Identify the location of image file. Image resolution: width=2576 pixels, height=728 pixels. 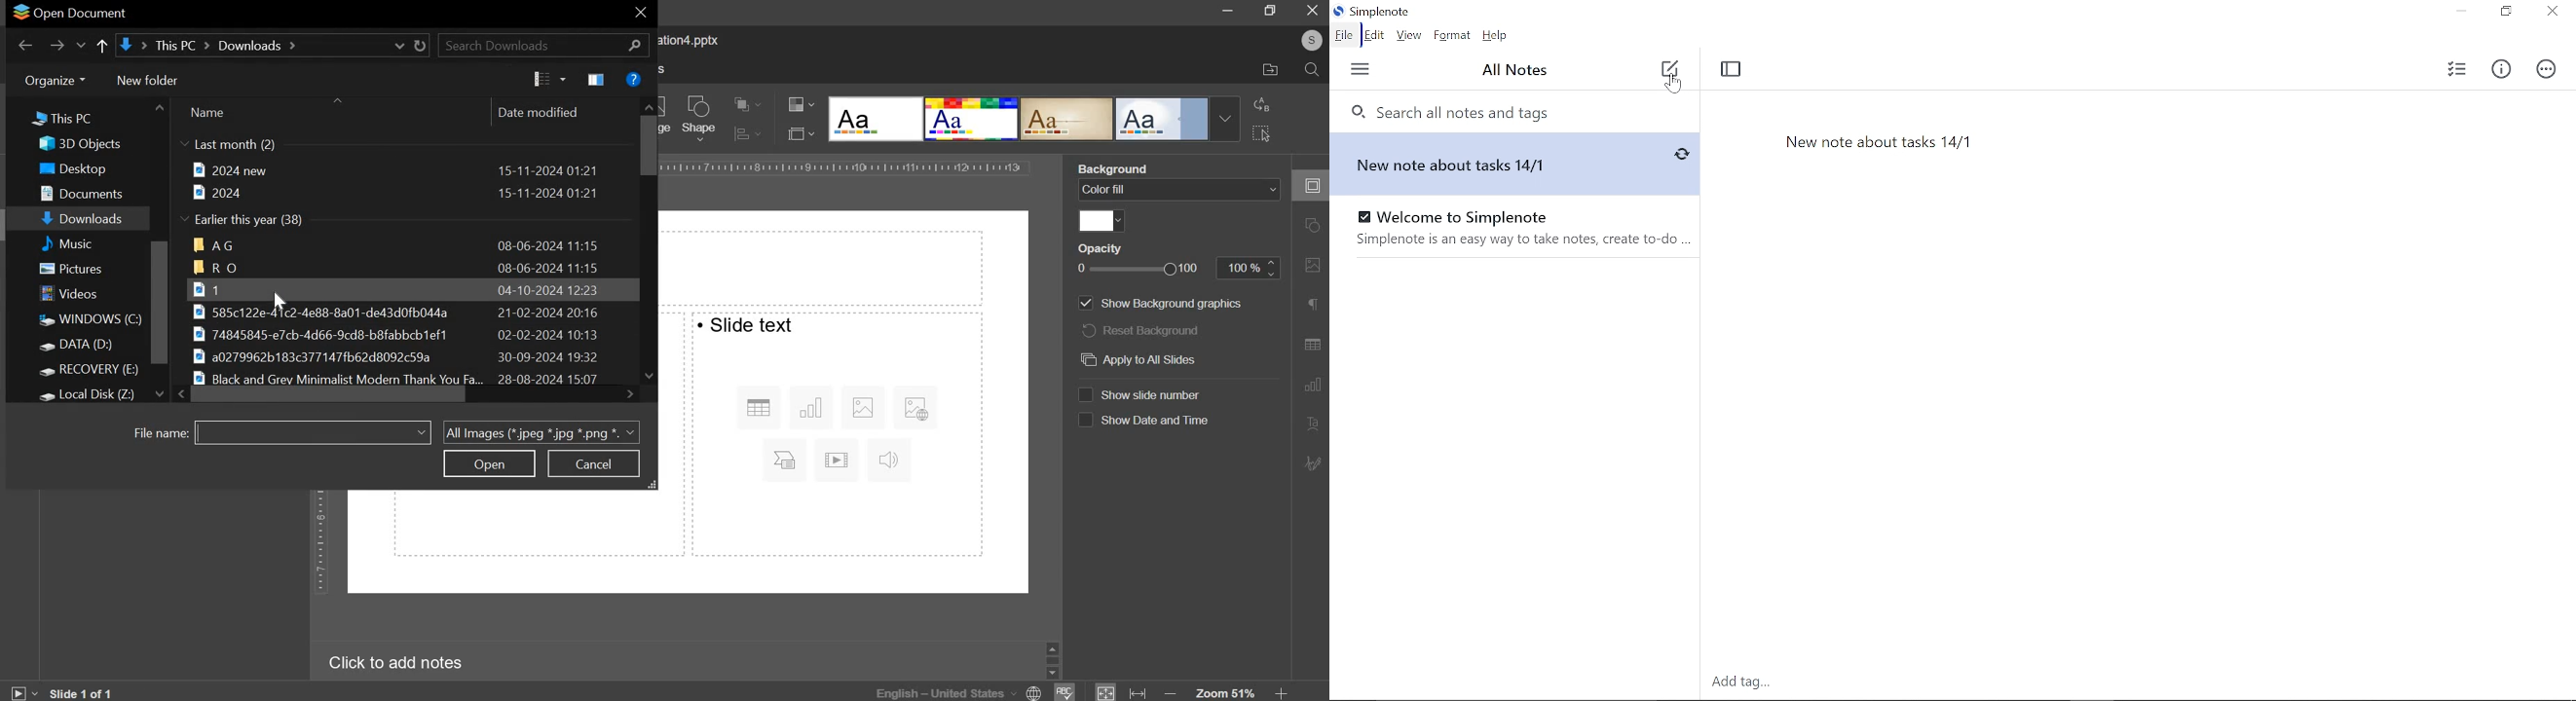
(400, 312).